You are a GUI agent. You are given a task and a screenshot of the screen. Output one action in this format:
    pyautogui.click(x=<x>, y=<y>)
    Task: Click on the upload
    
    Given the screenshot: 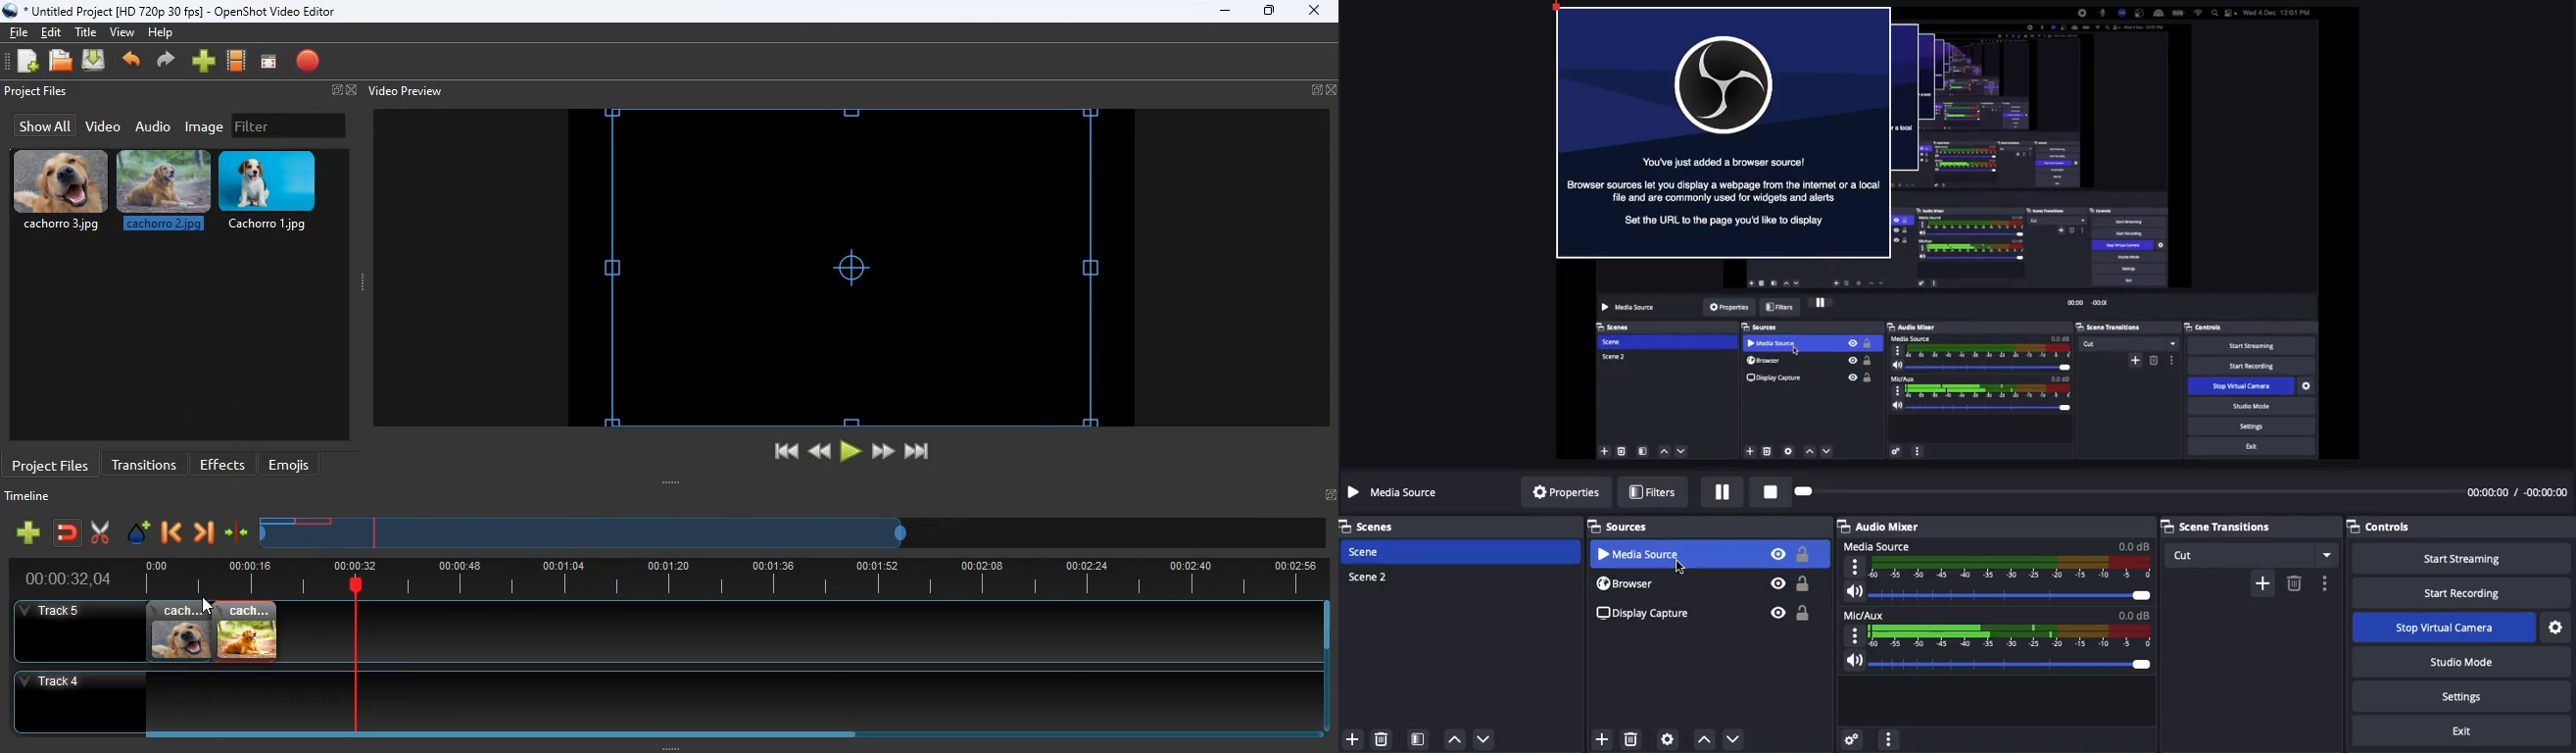 What is the action you would take?
    pyautogui.click(x=96, y=62)
    